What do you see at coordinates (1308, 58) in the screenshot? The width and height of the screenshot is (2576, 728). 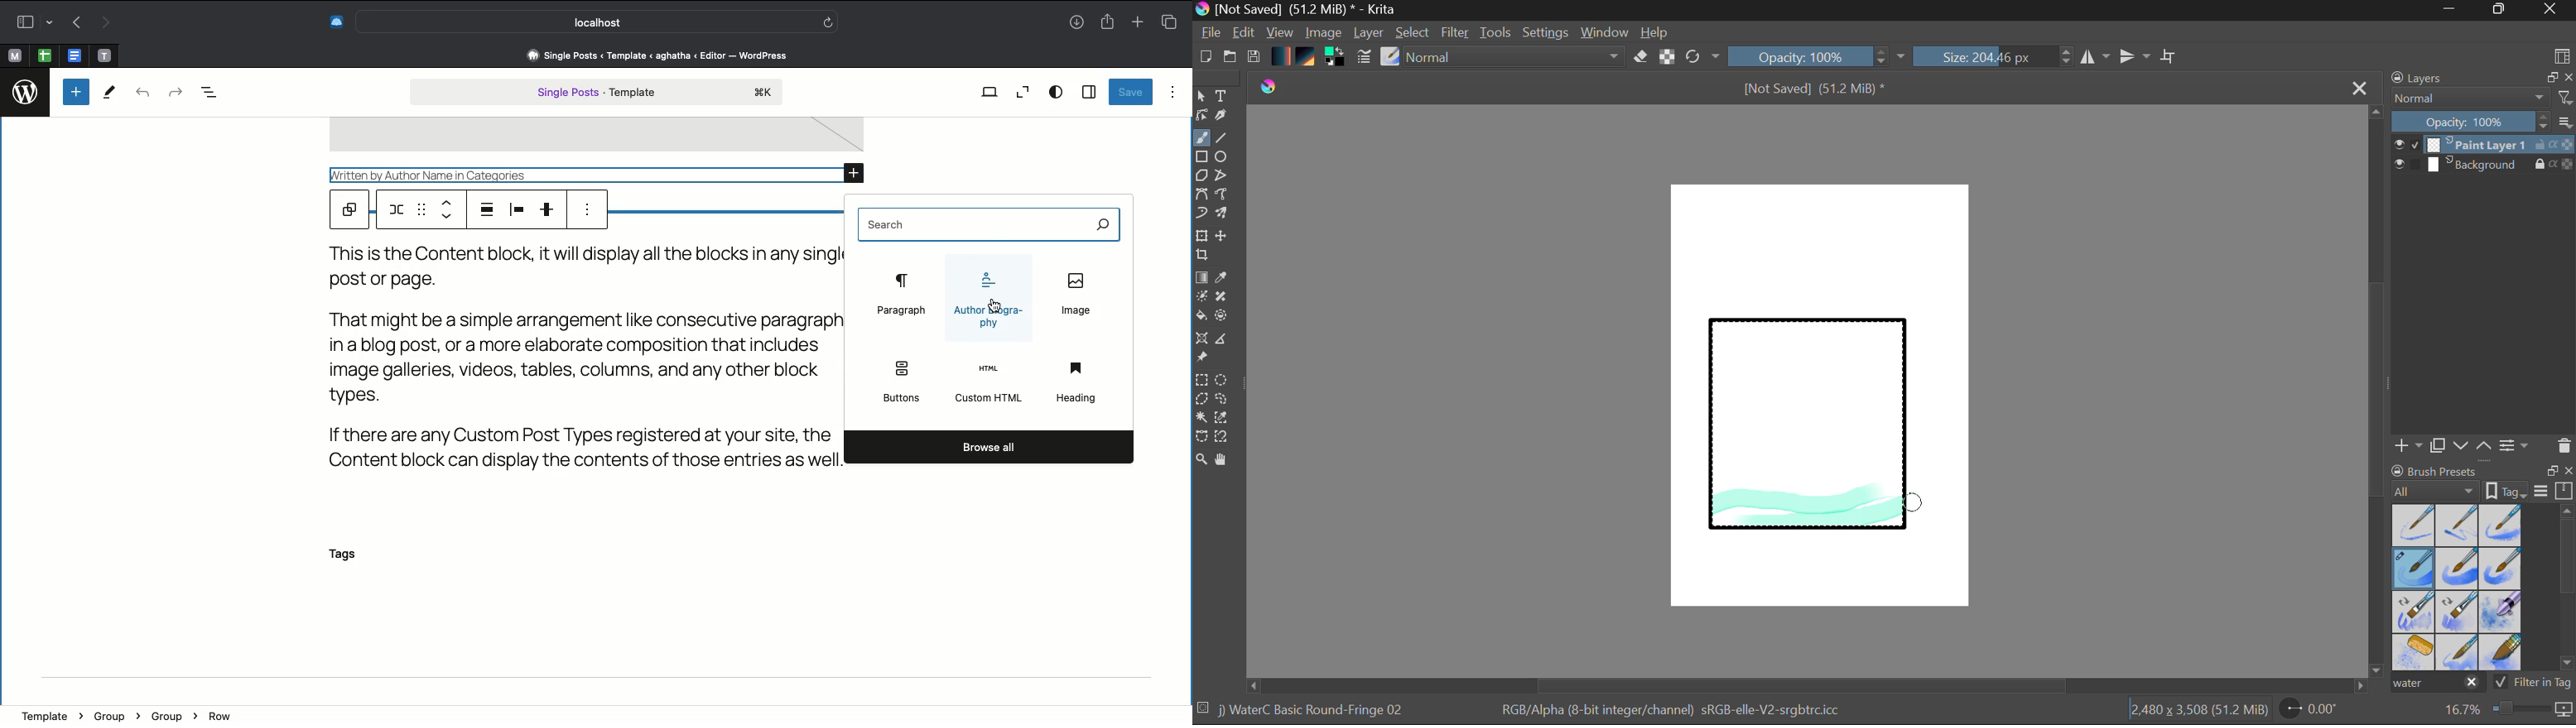 I see `Pattern` at bounding box center [1308, 58].